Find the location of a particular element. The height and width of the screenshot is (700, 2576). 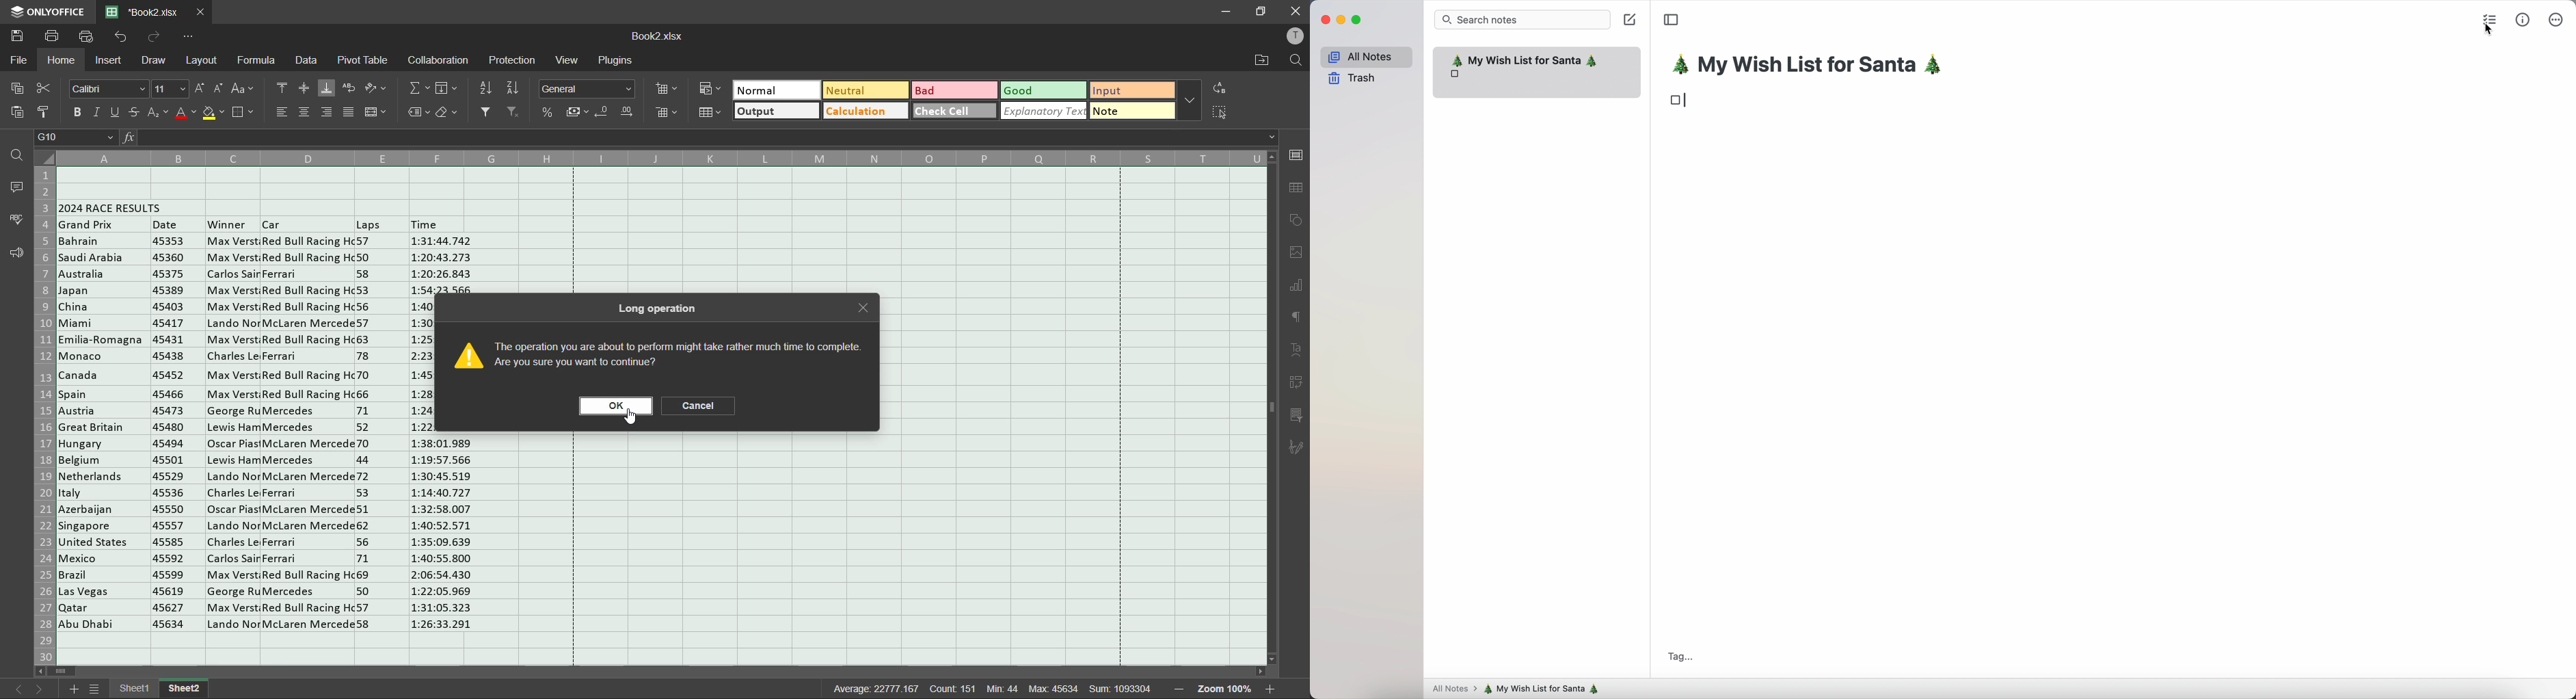

align center is located at coordinates (303, 112).